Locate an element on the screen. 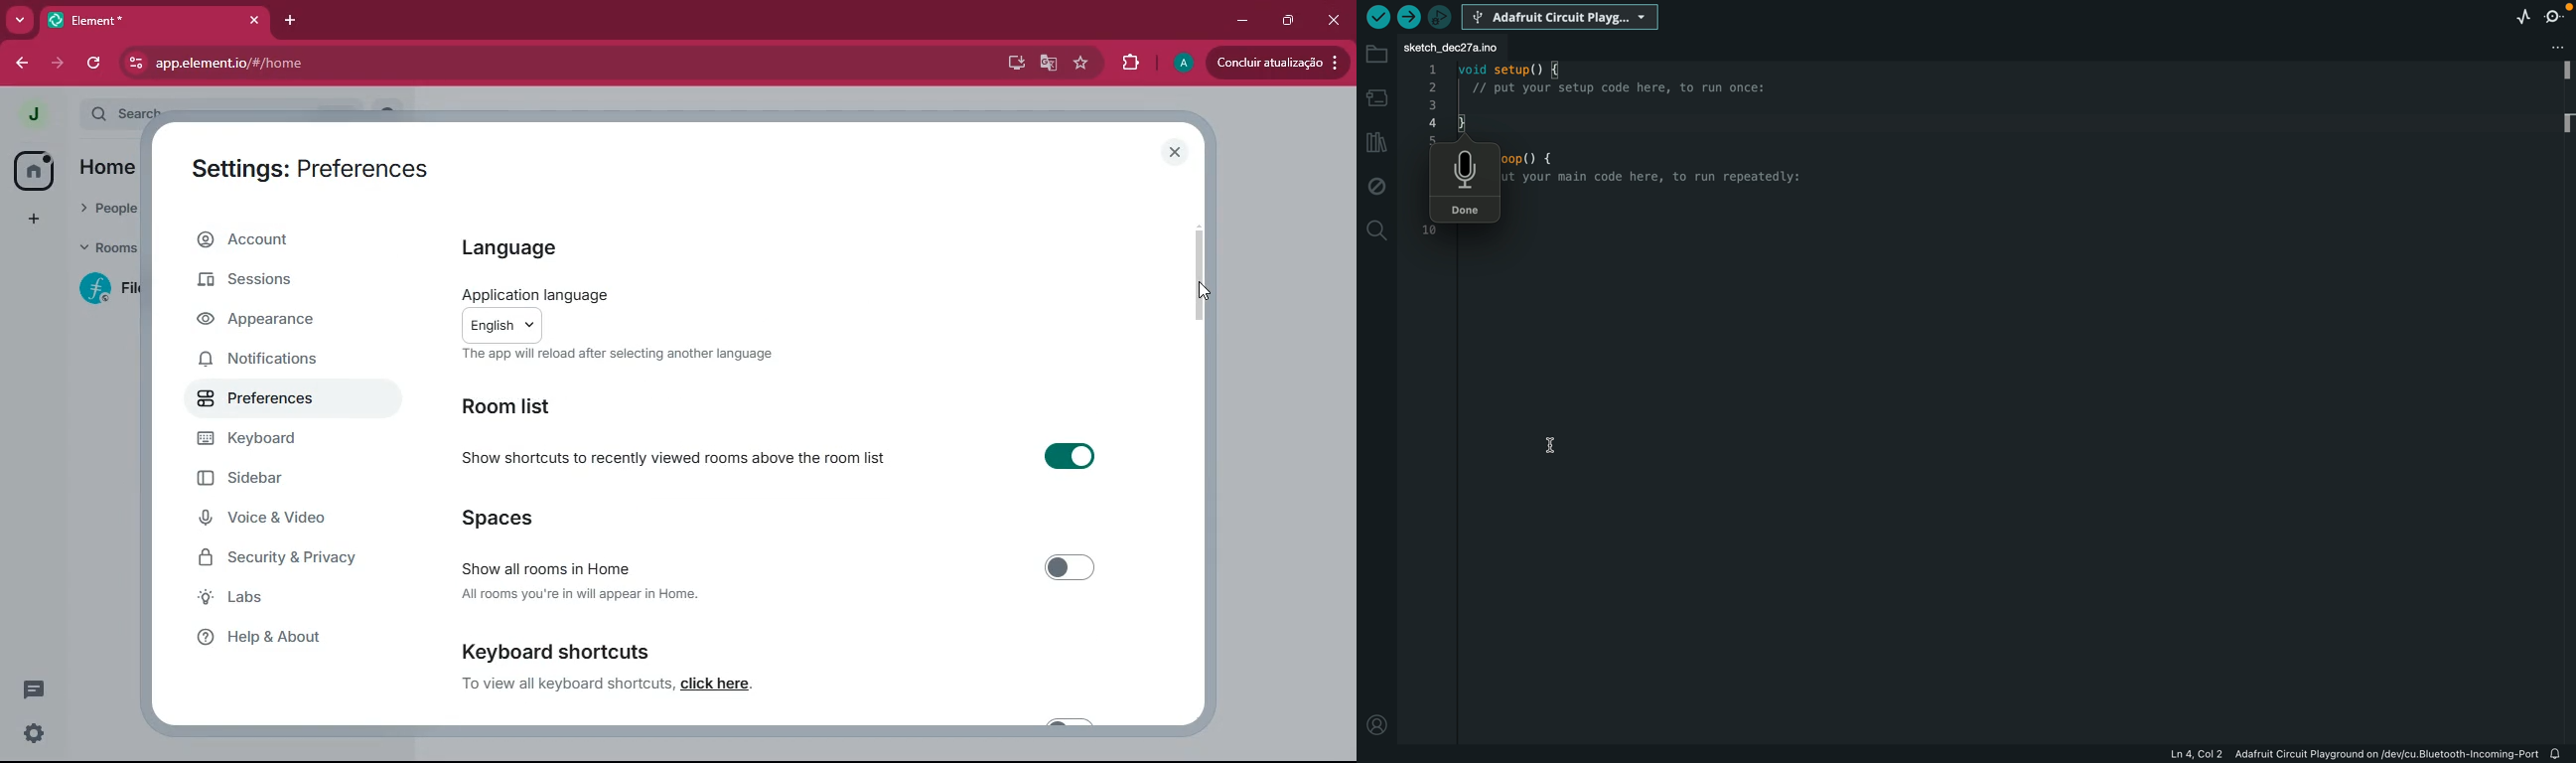 Image resolution: width=2576 pixels, height=784 pixels. preferences is located at coordinates (277, 400).